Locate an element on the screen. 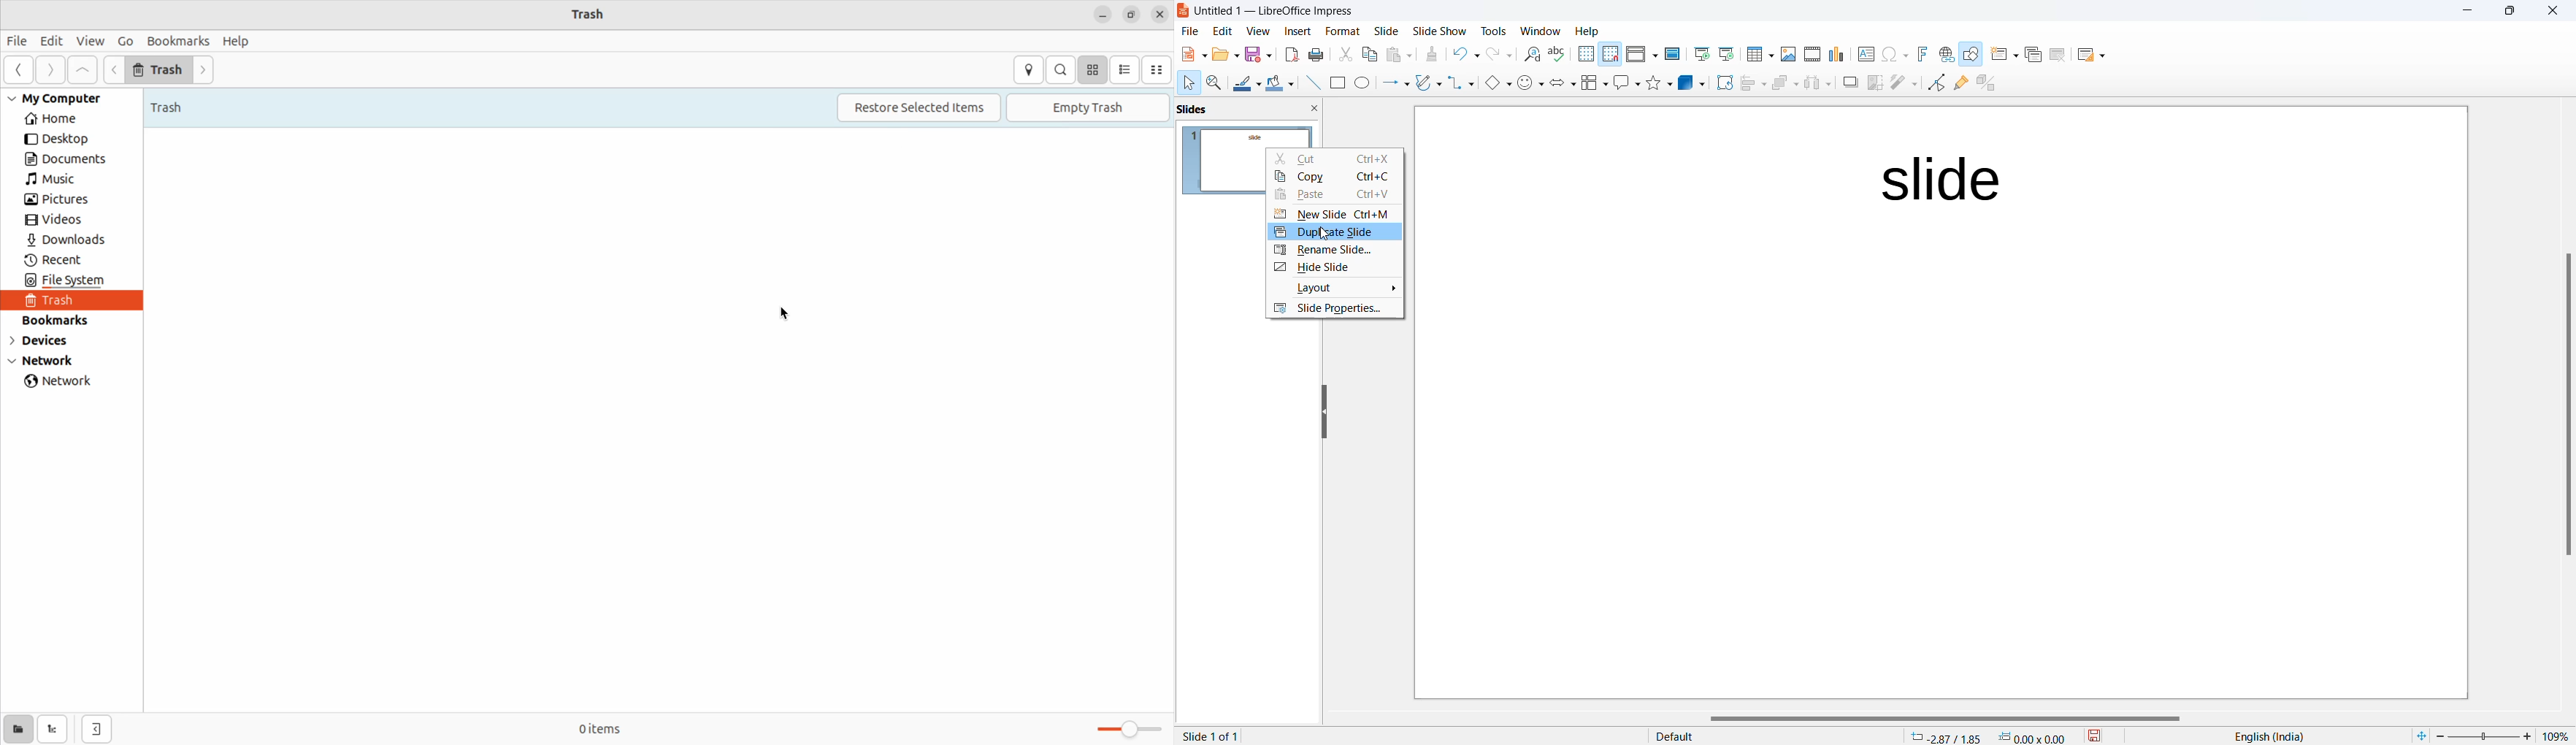 Image resolution: width=2576 pixels, height=756 pixels. next is located at coordinates (50, 70).